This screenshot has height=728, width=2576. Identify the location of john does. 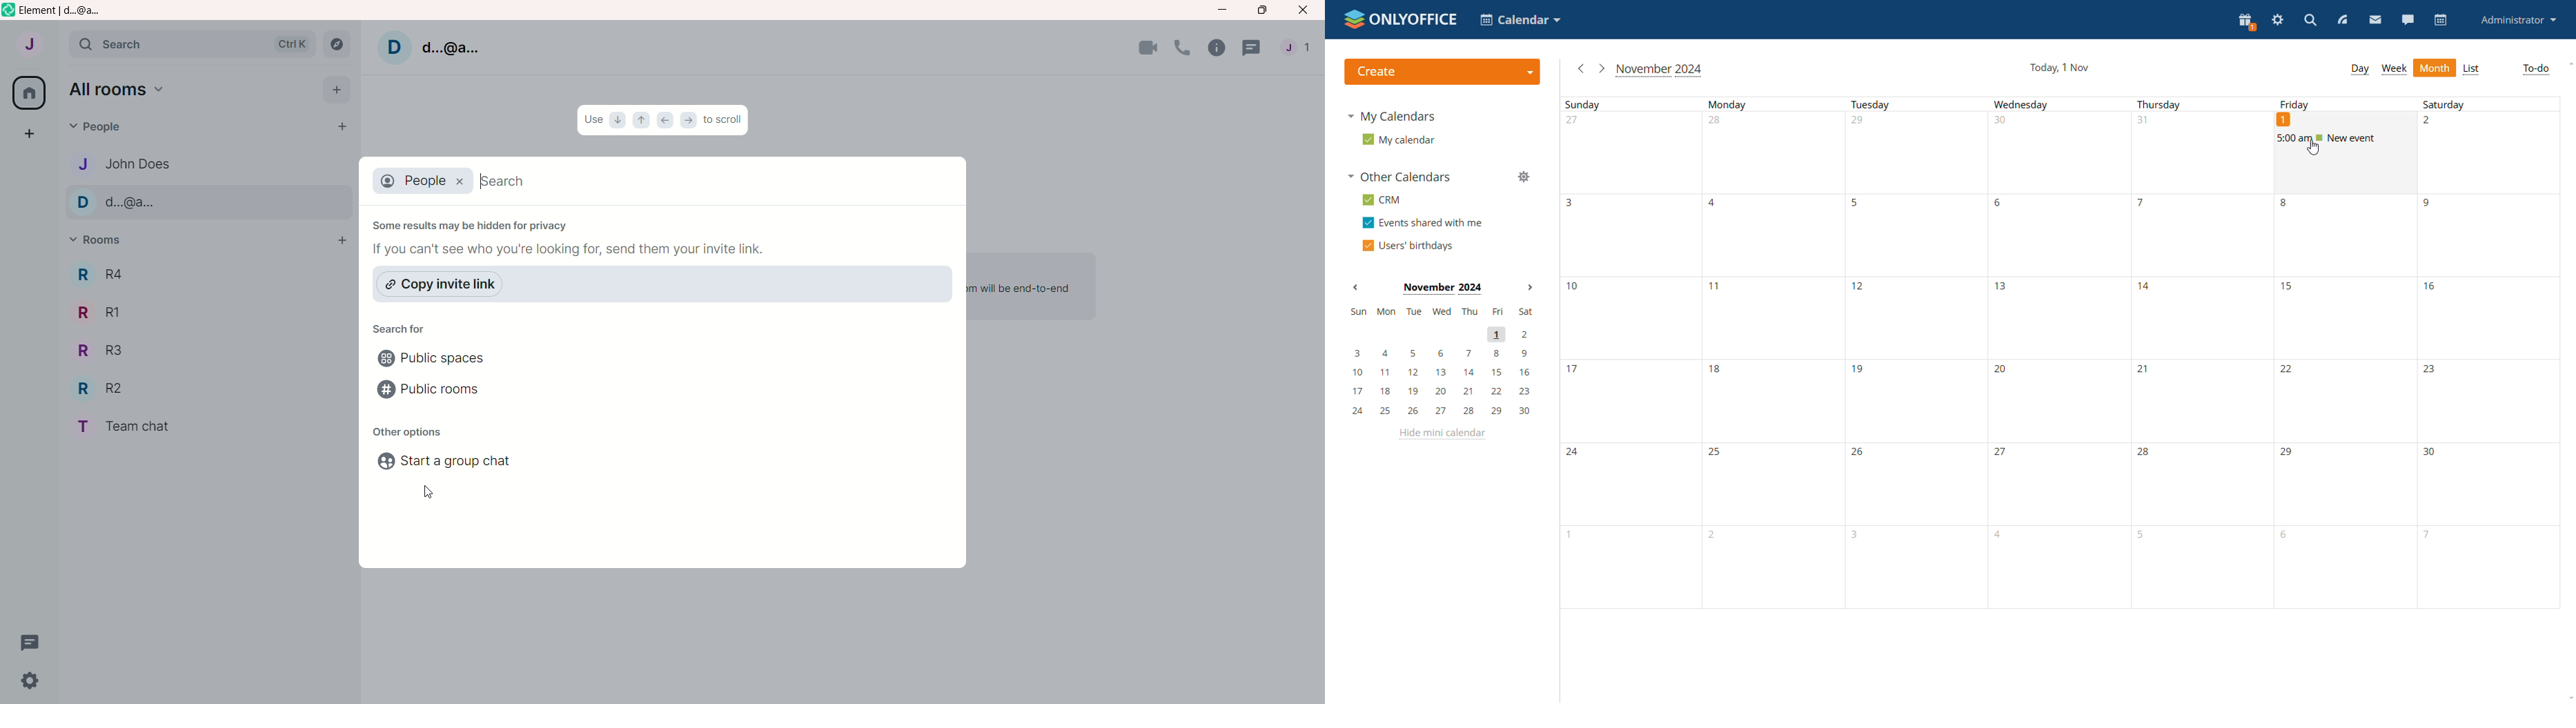
(121, 162).